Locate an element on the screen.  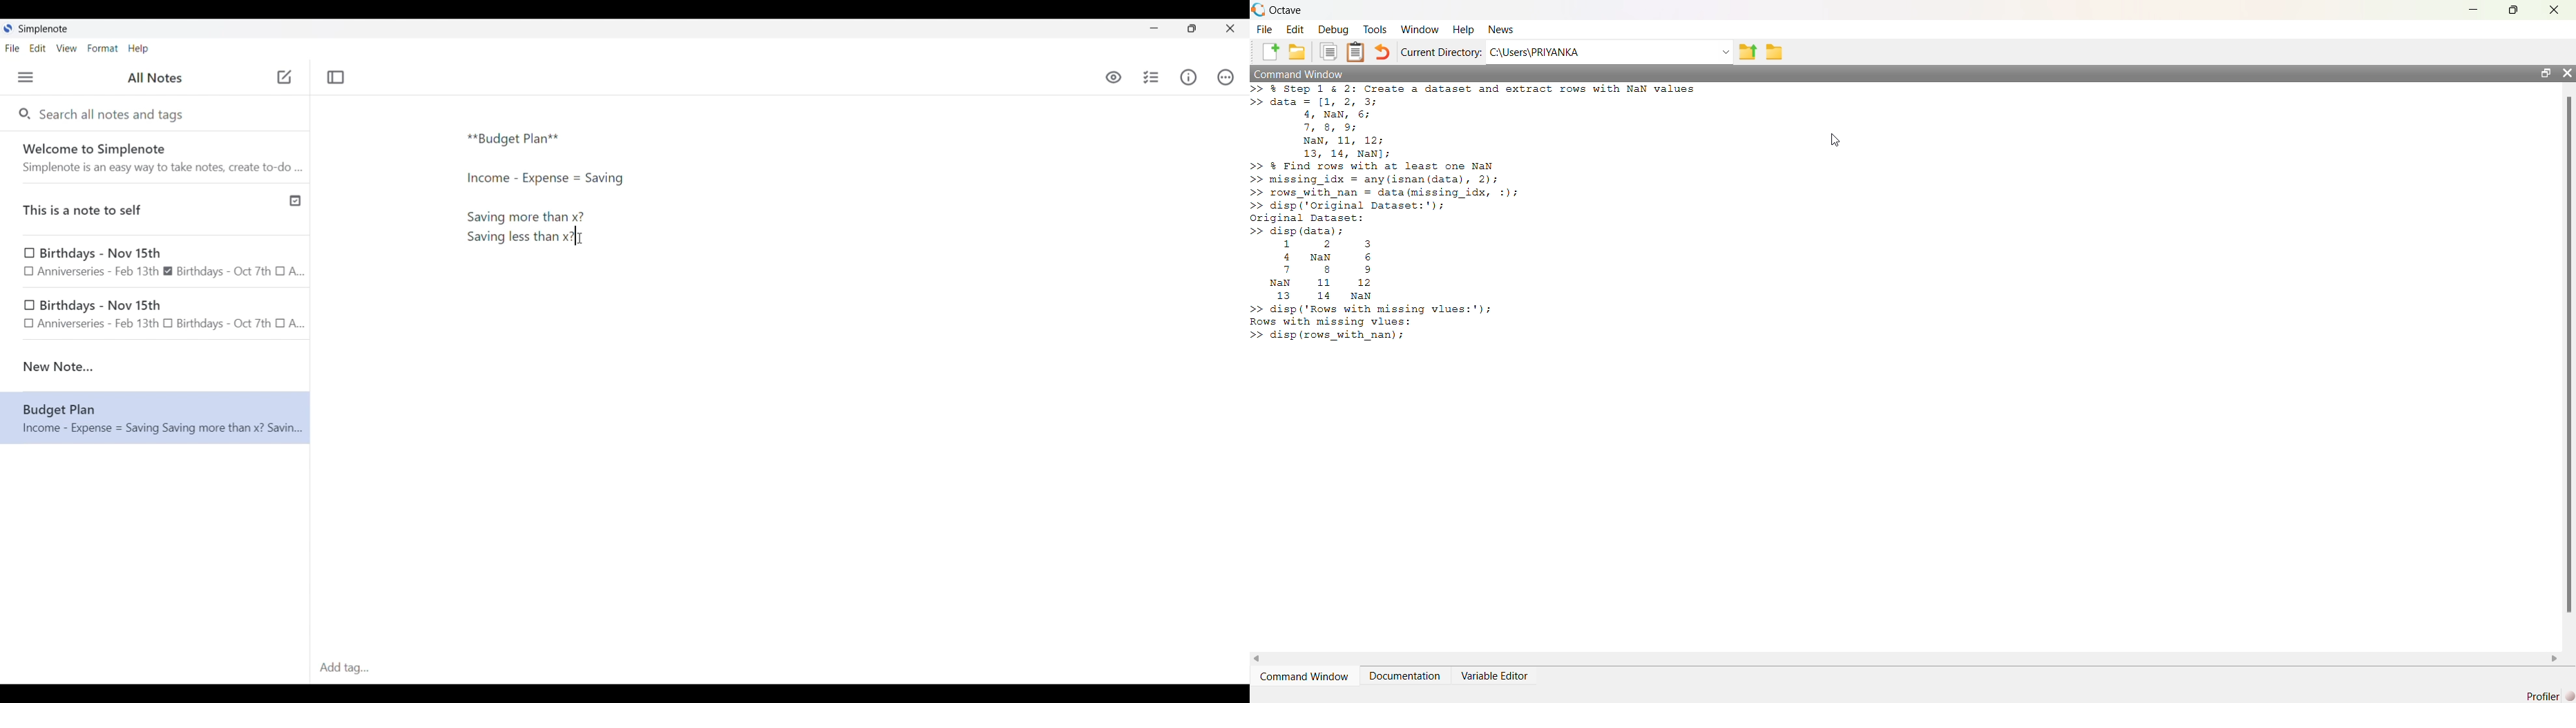
Minimize is located at coordinates (1154, 28).